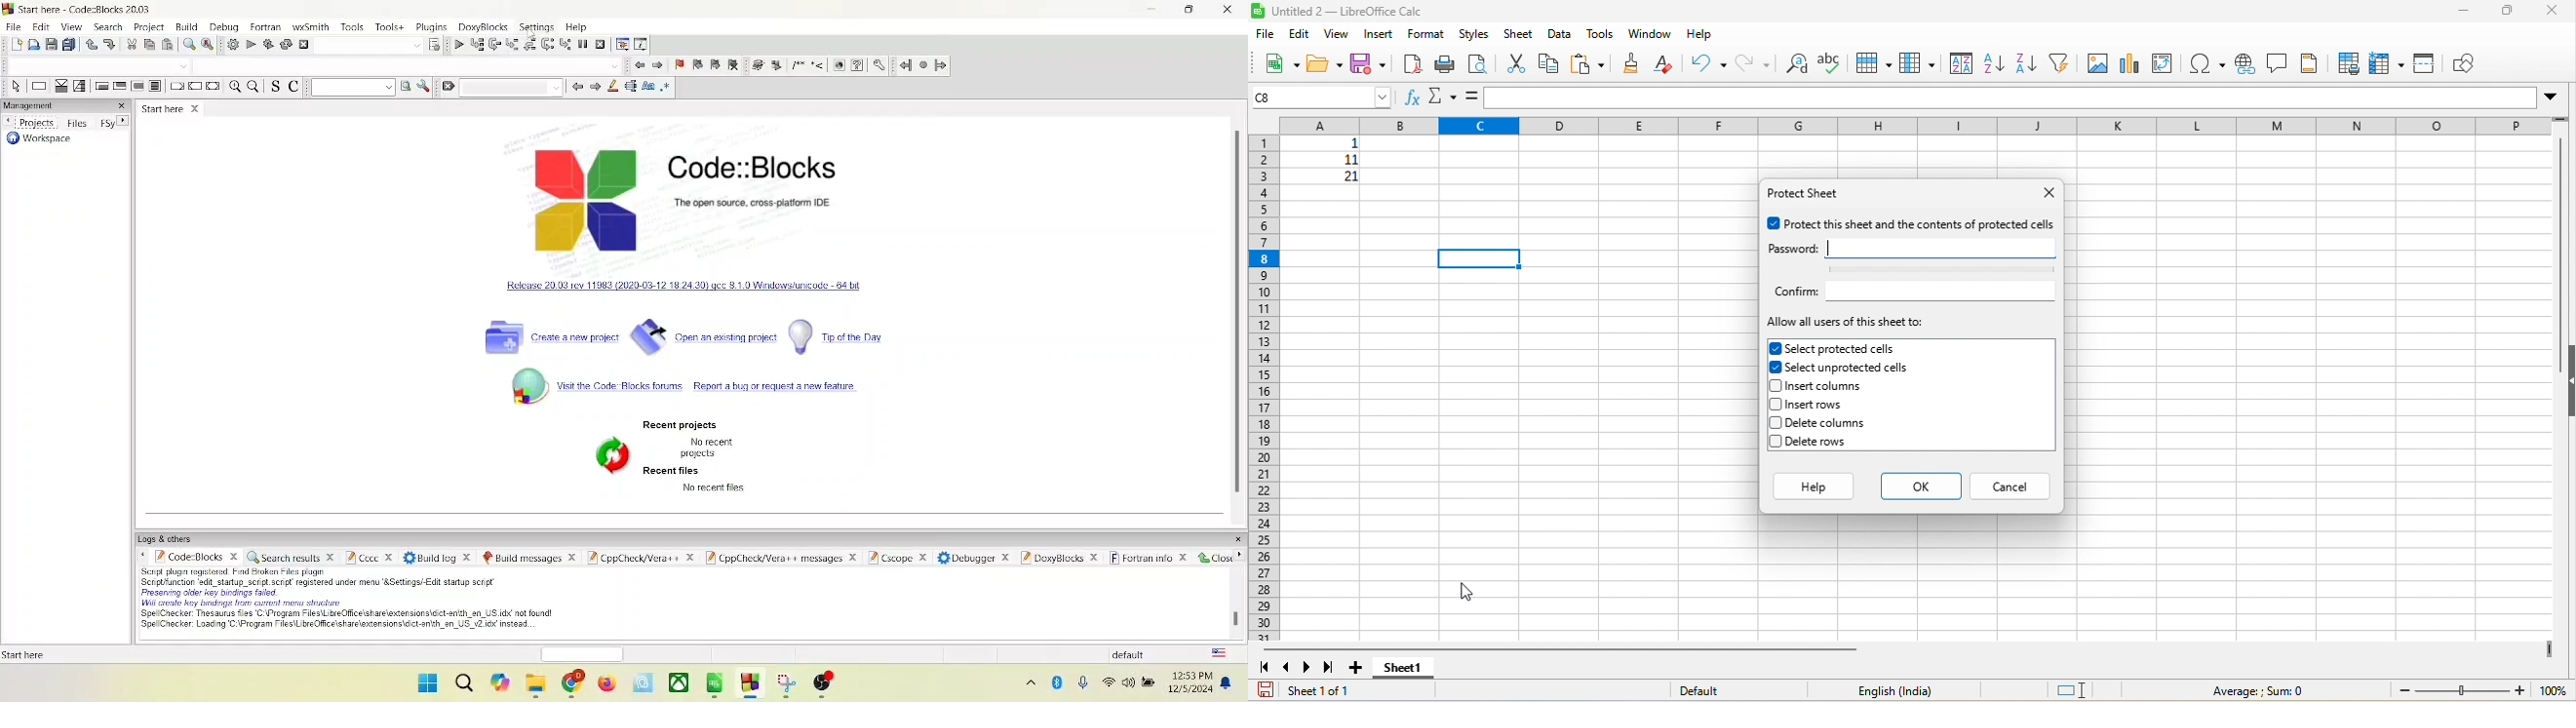 This screenshot has height=728, width=2576. I want to click on stop debugger, so click(601, 45).